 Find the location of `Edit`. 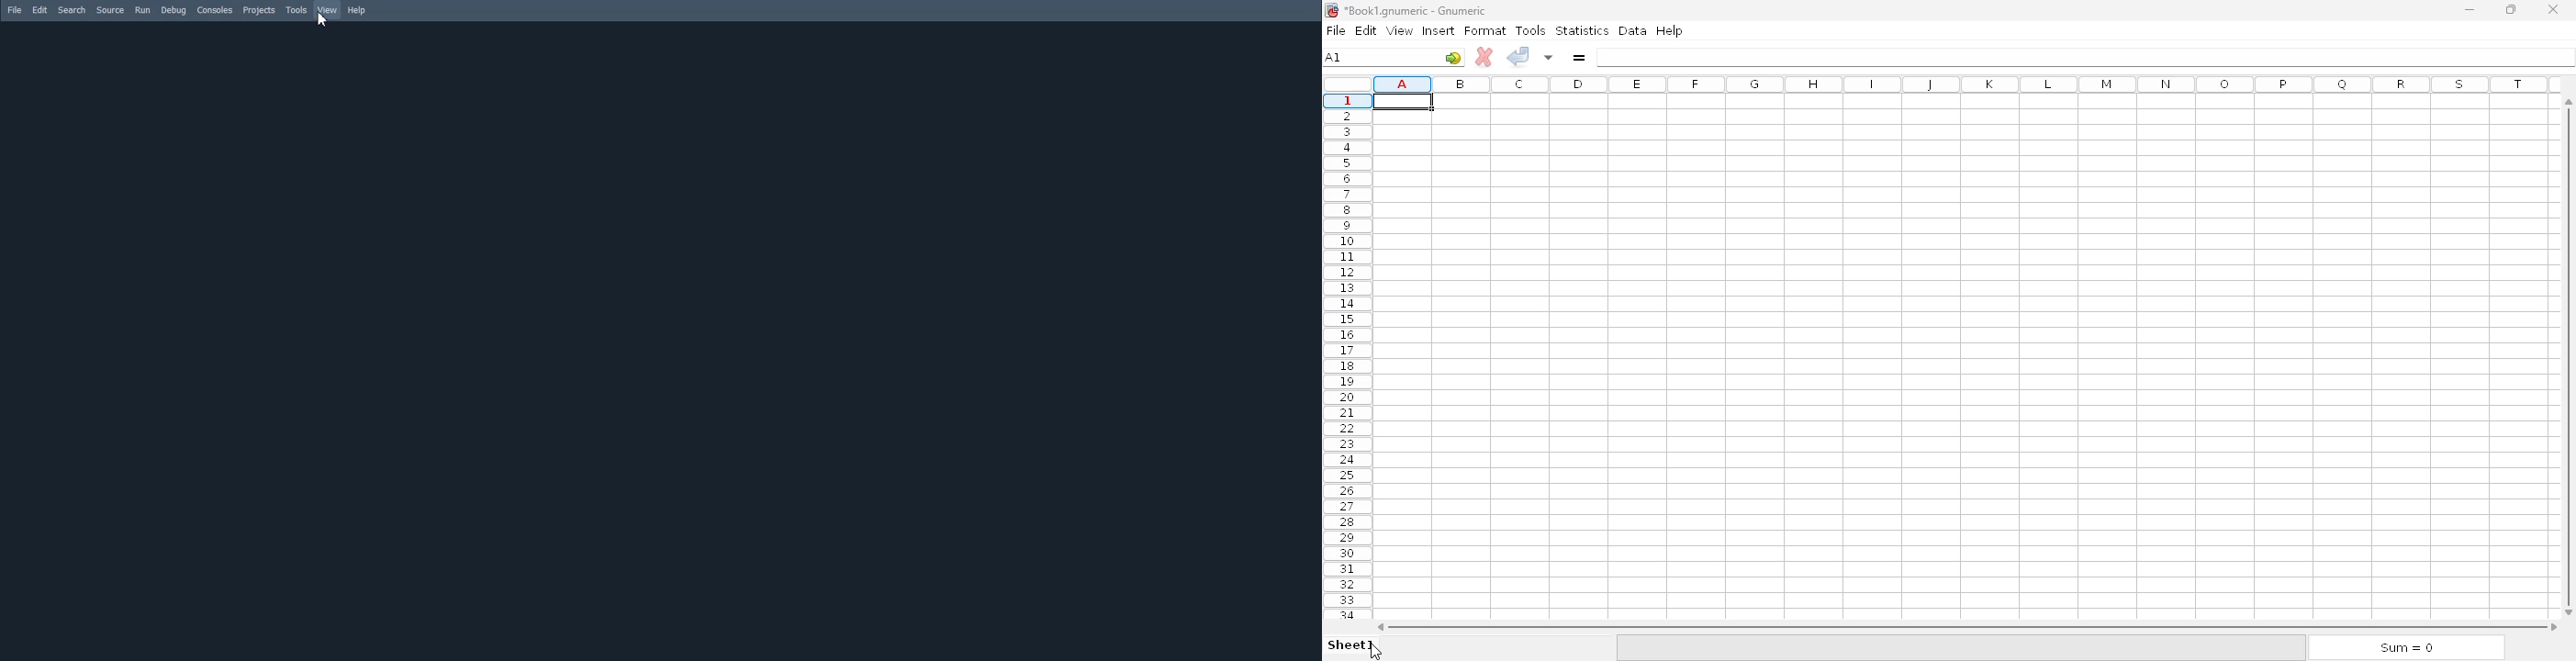

Edit is located at coordinates (40, 10).